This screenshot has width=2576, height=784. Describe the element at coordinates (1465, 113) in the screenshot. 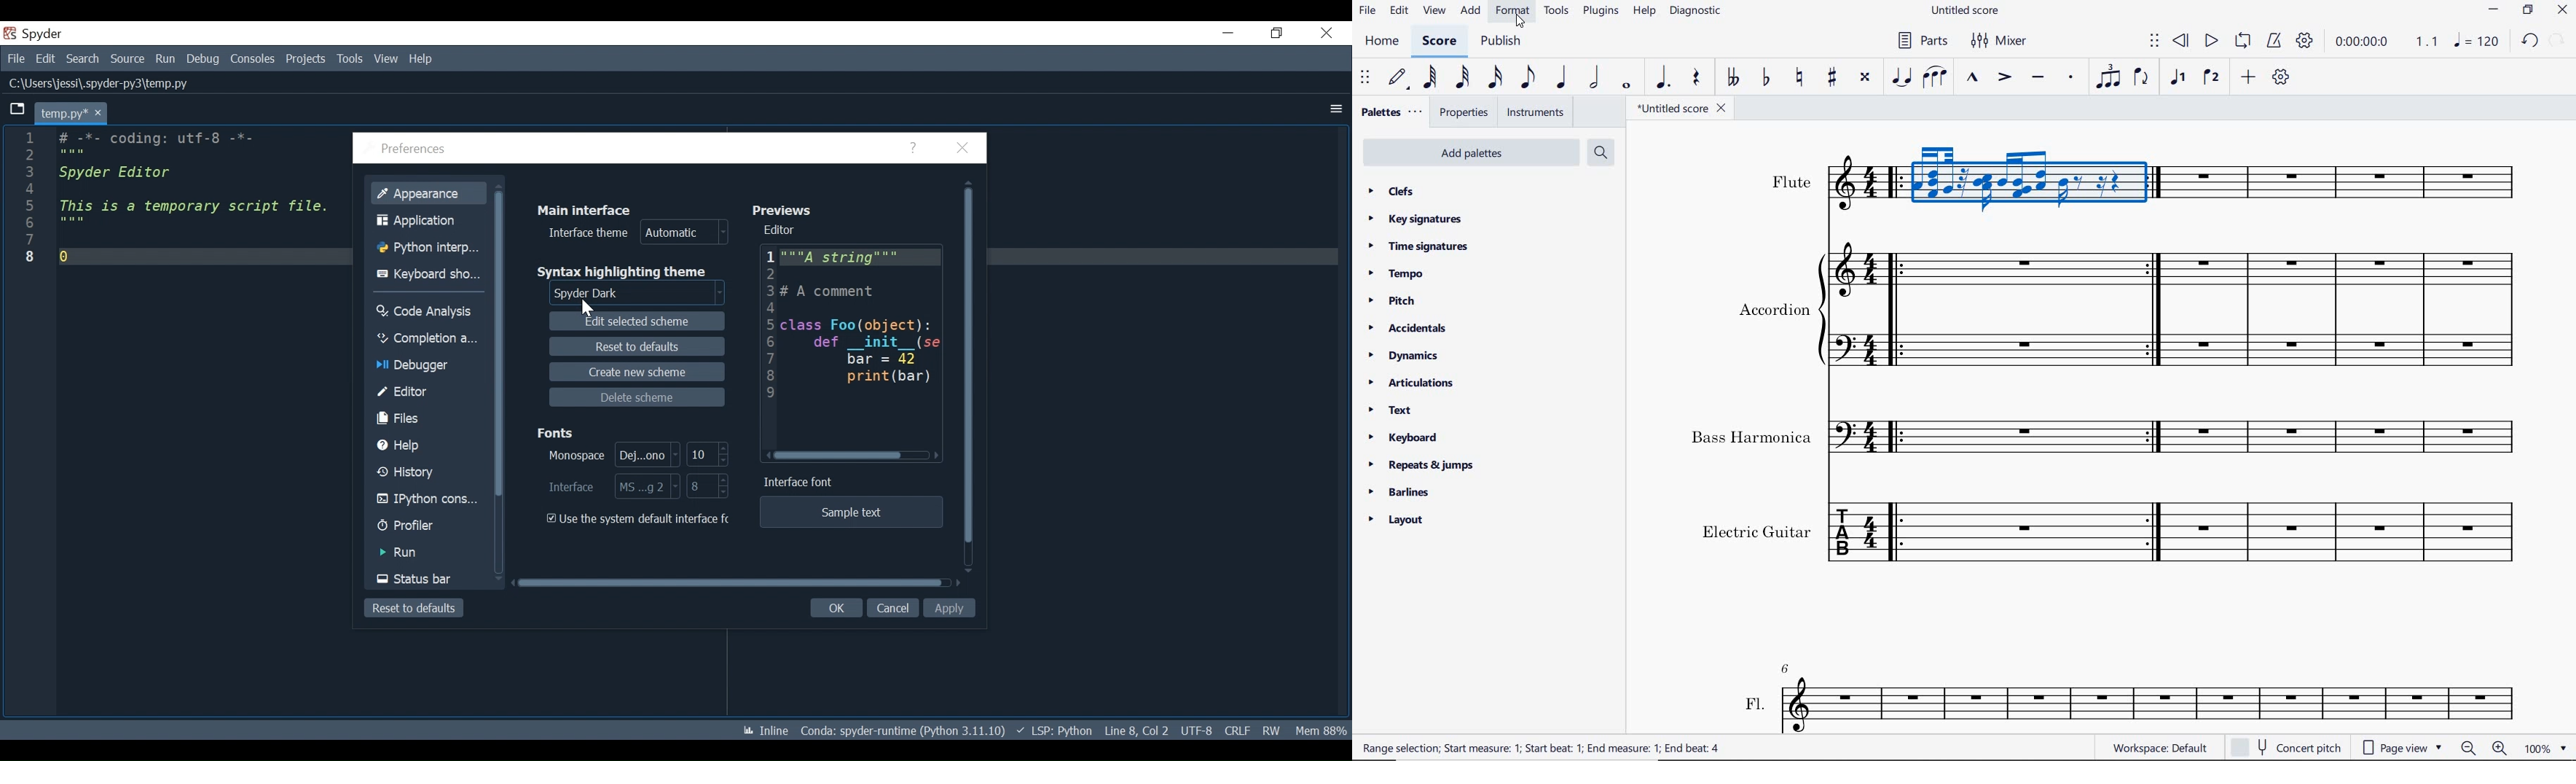

I see `properties` at that location.